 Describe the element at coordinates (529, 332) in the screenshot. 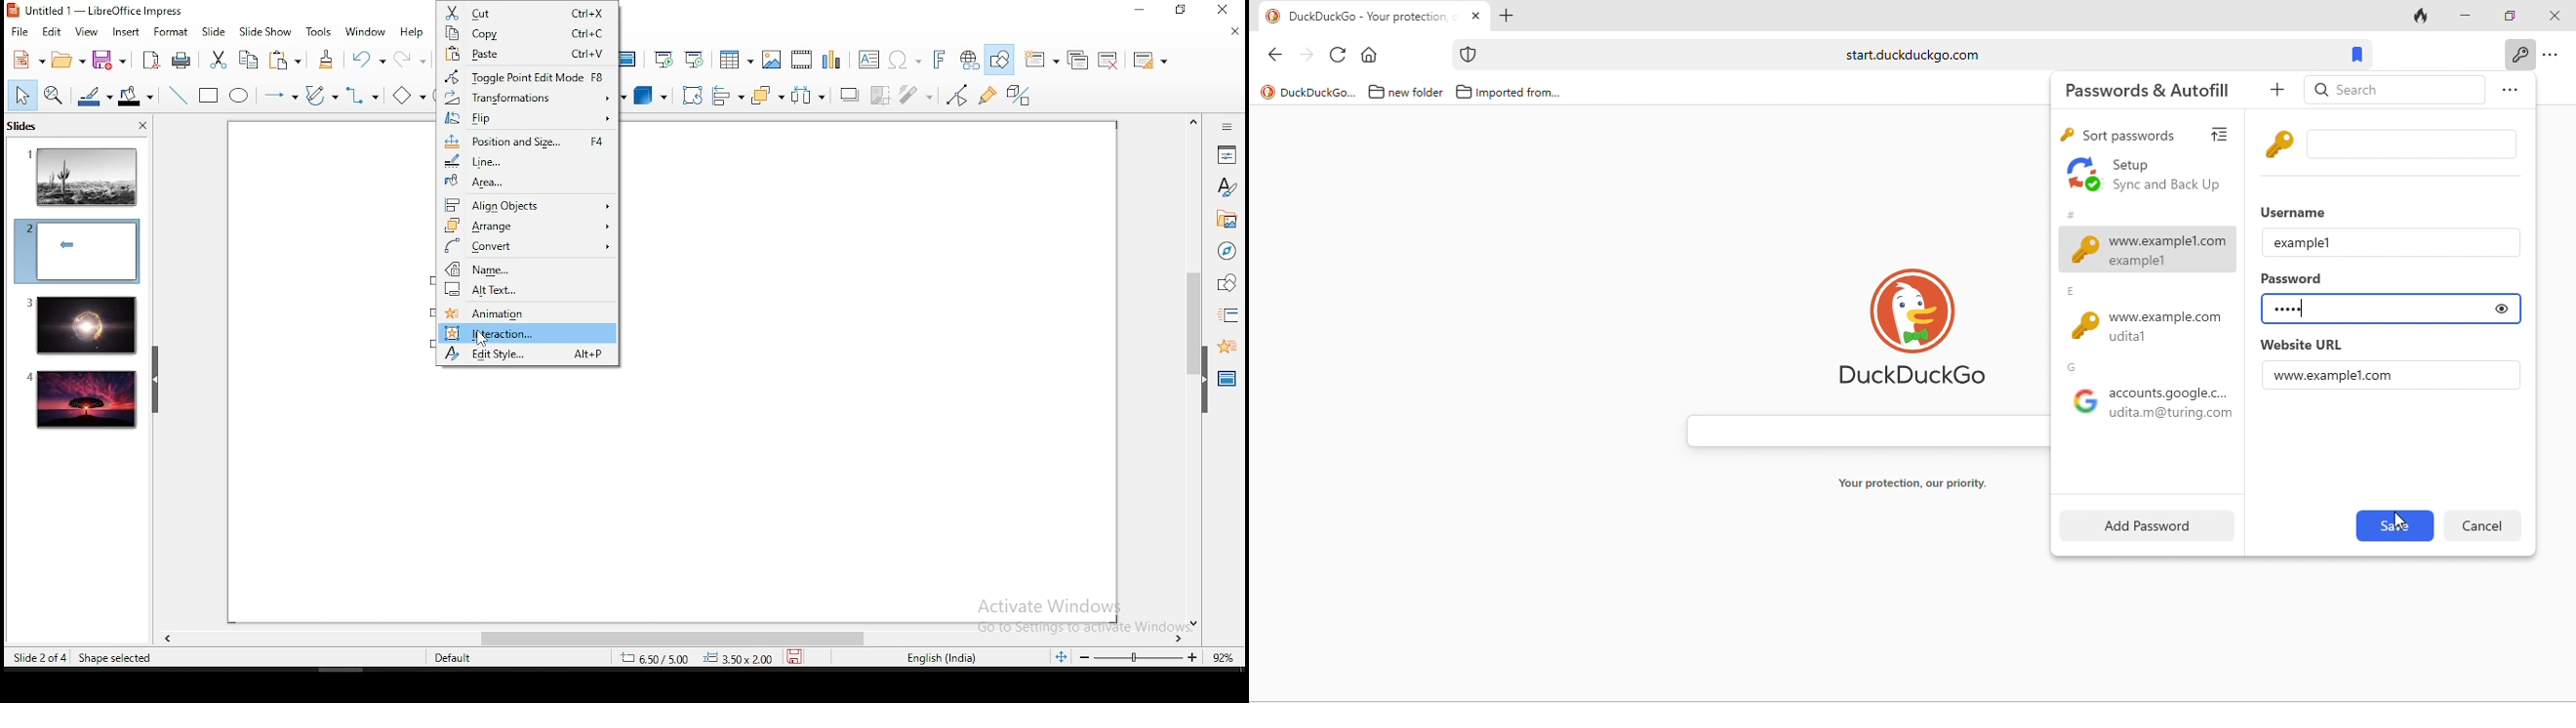

I see `interaction` at that location.